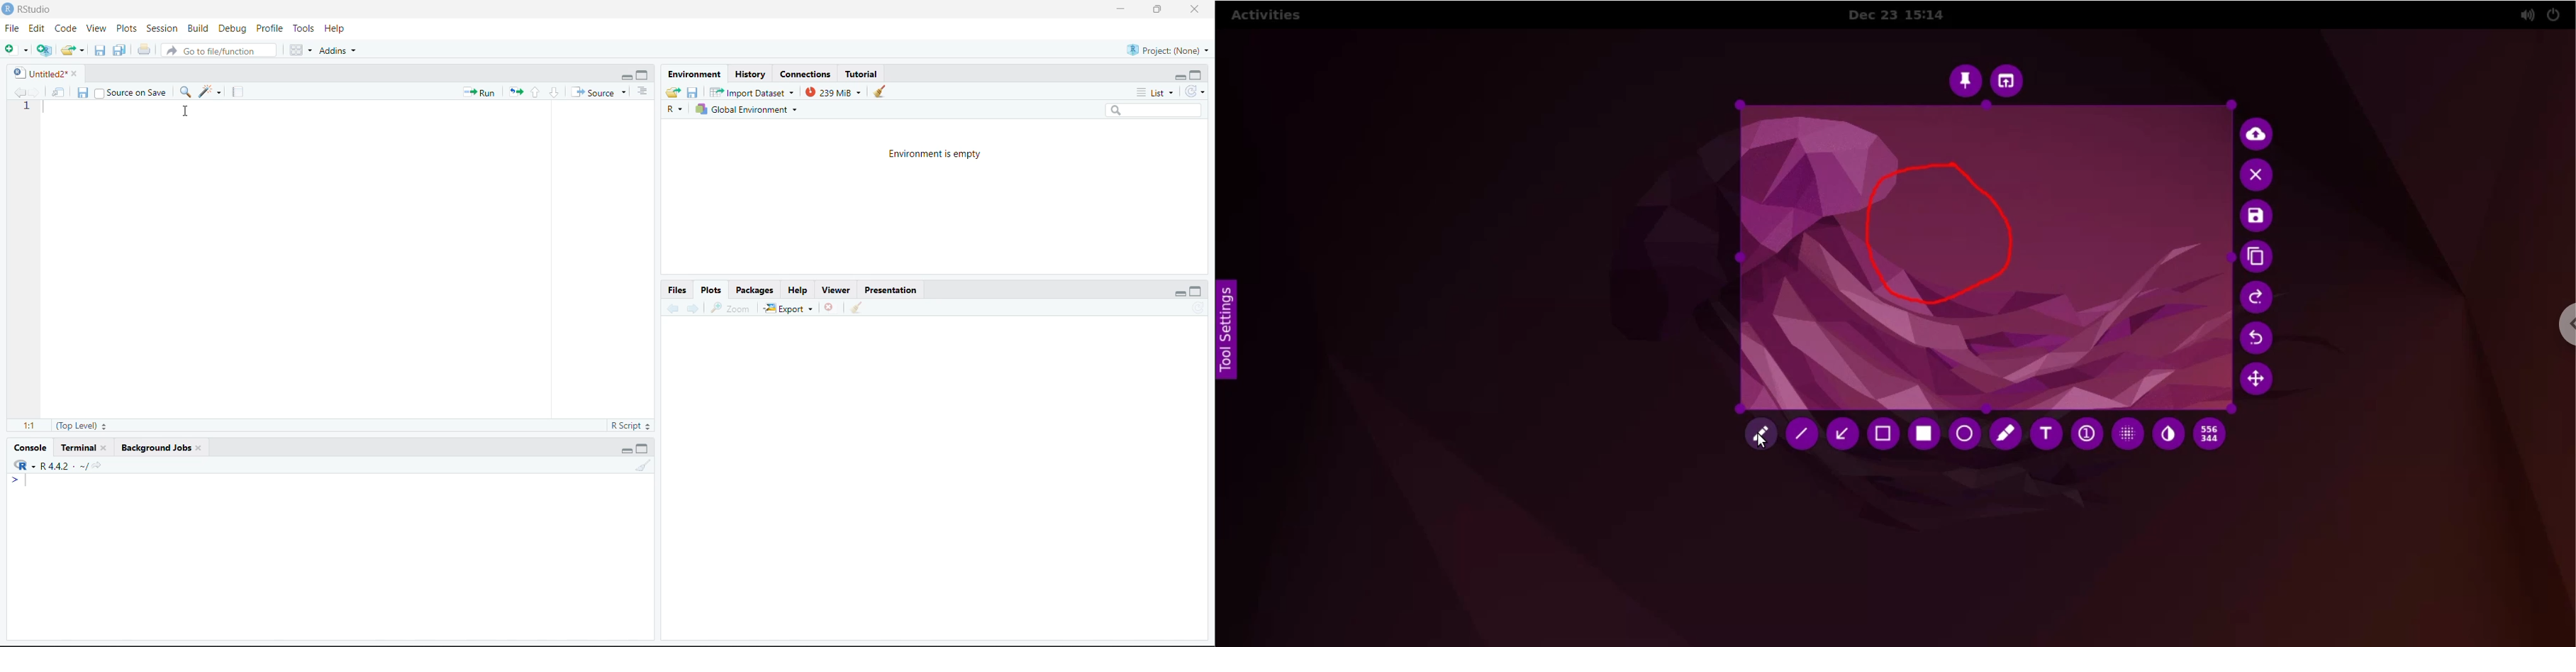 This screenshot has height=672, width=2576. Describe the element at coordinates (1160, 112) in the screenshot. I see `Search bar` at that location.